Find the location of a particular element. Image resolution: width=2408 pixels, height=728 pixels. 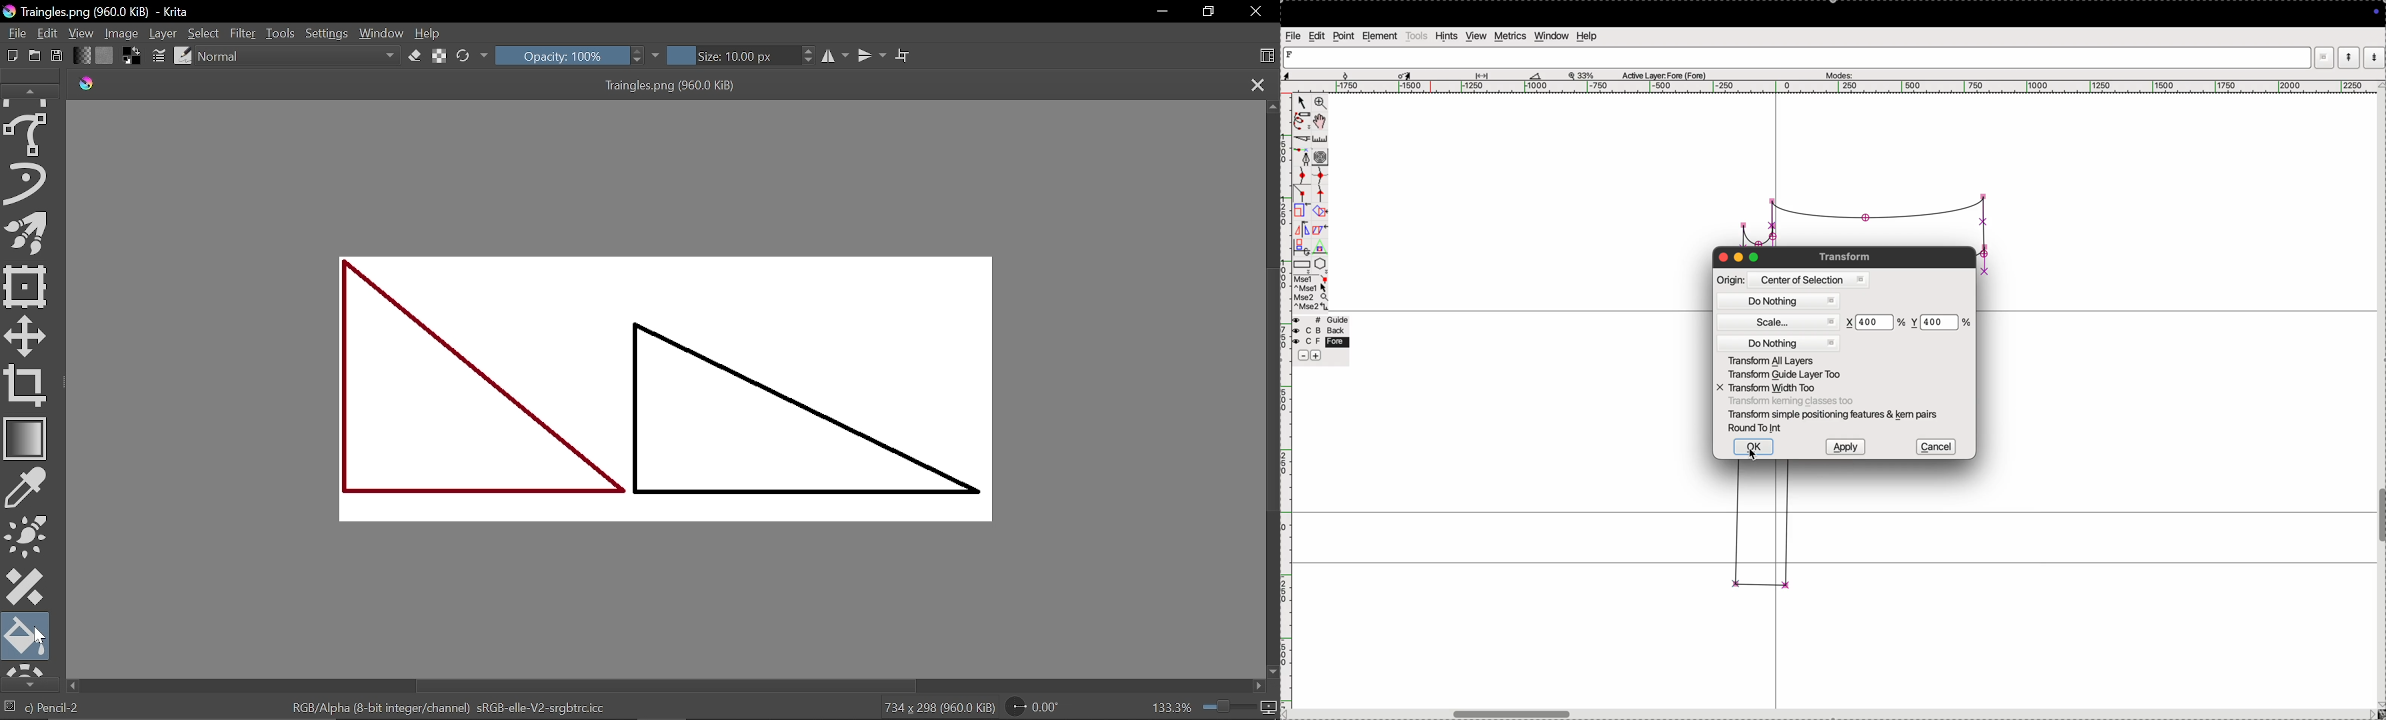

window is located at coordinates (1552, 36).